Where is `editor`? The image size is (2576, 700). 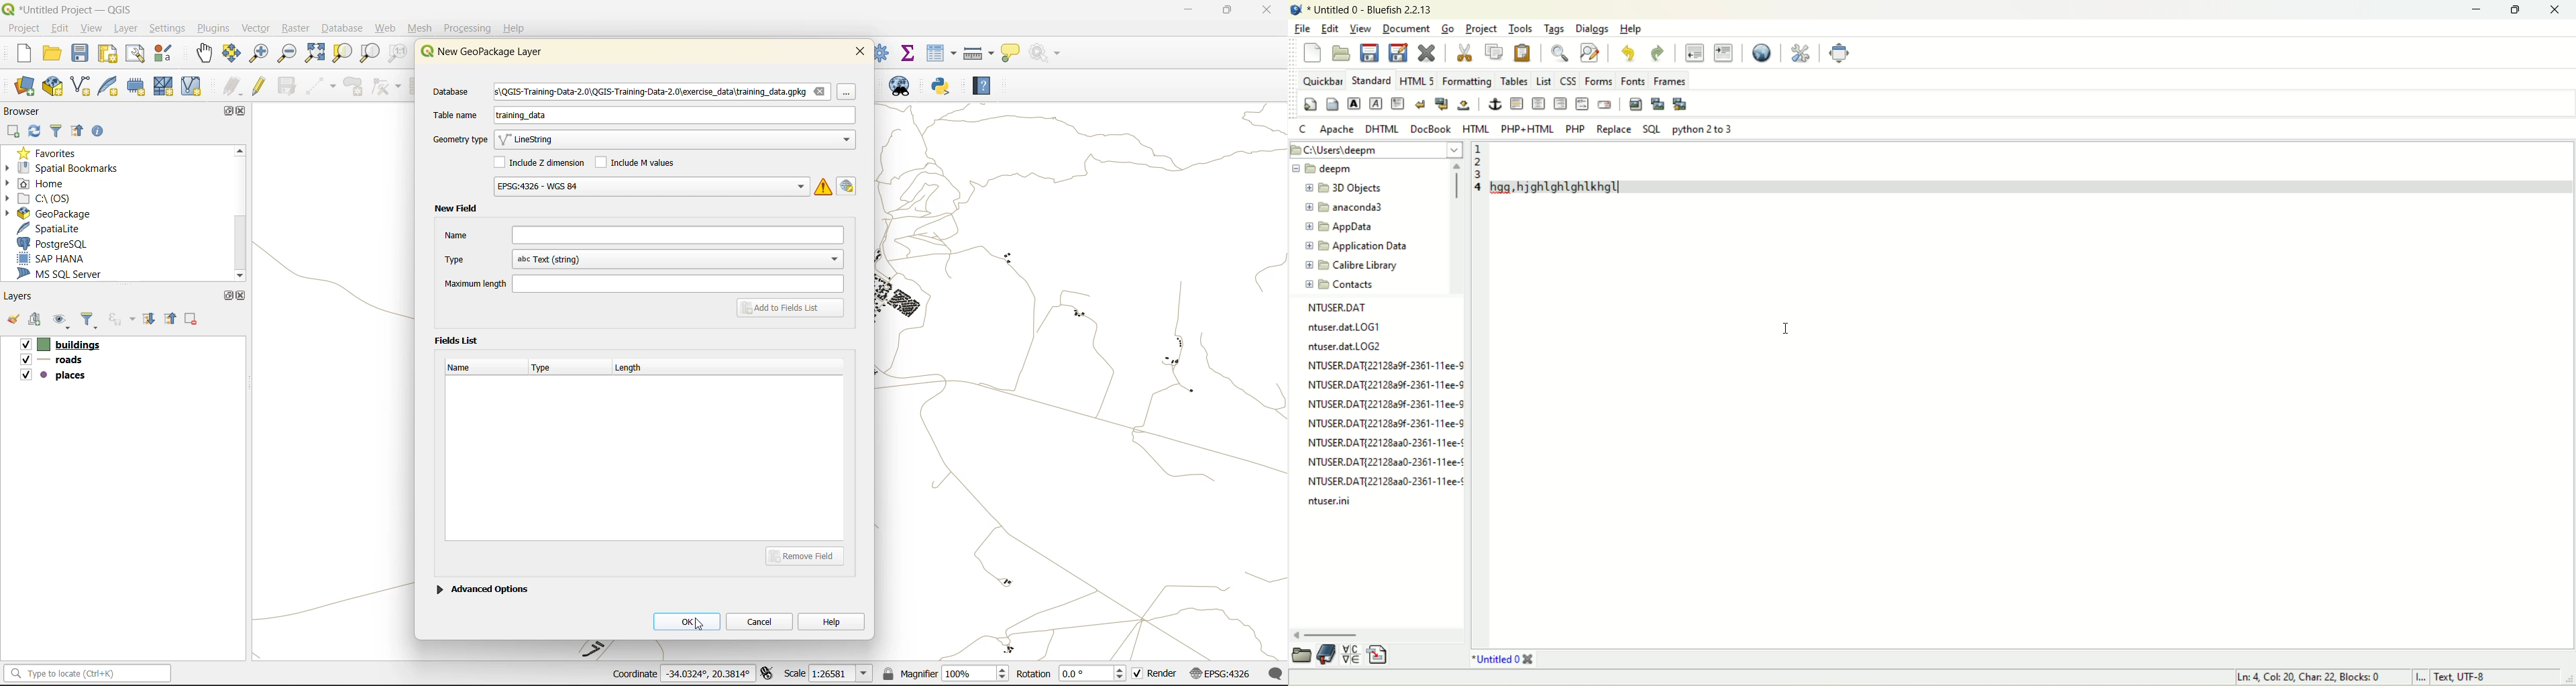 editor is located at coordinates (2032, 423).